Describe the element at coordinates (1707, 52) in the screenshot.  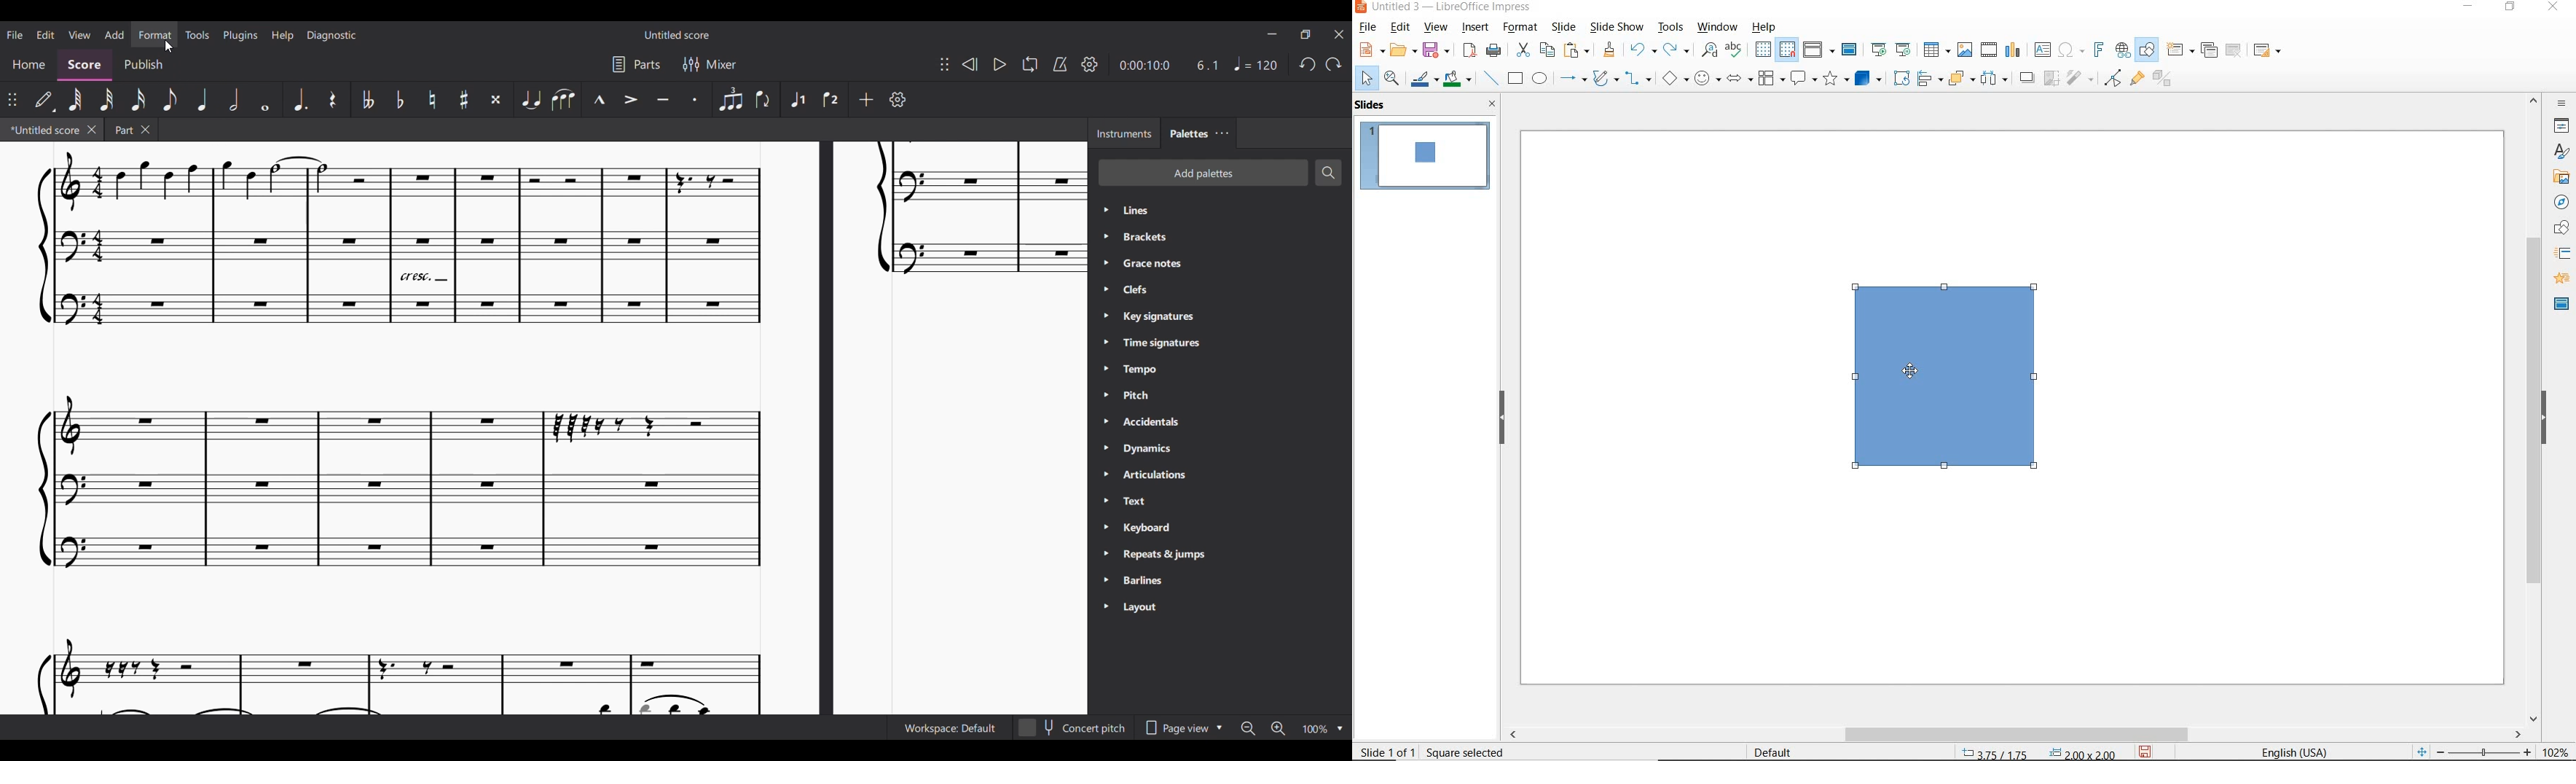
I see `find and replace` at that location.